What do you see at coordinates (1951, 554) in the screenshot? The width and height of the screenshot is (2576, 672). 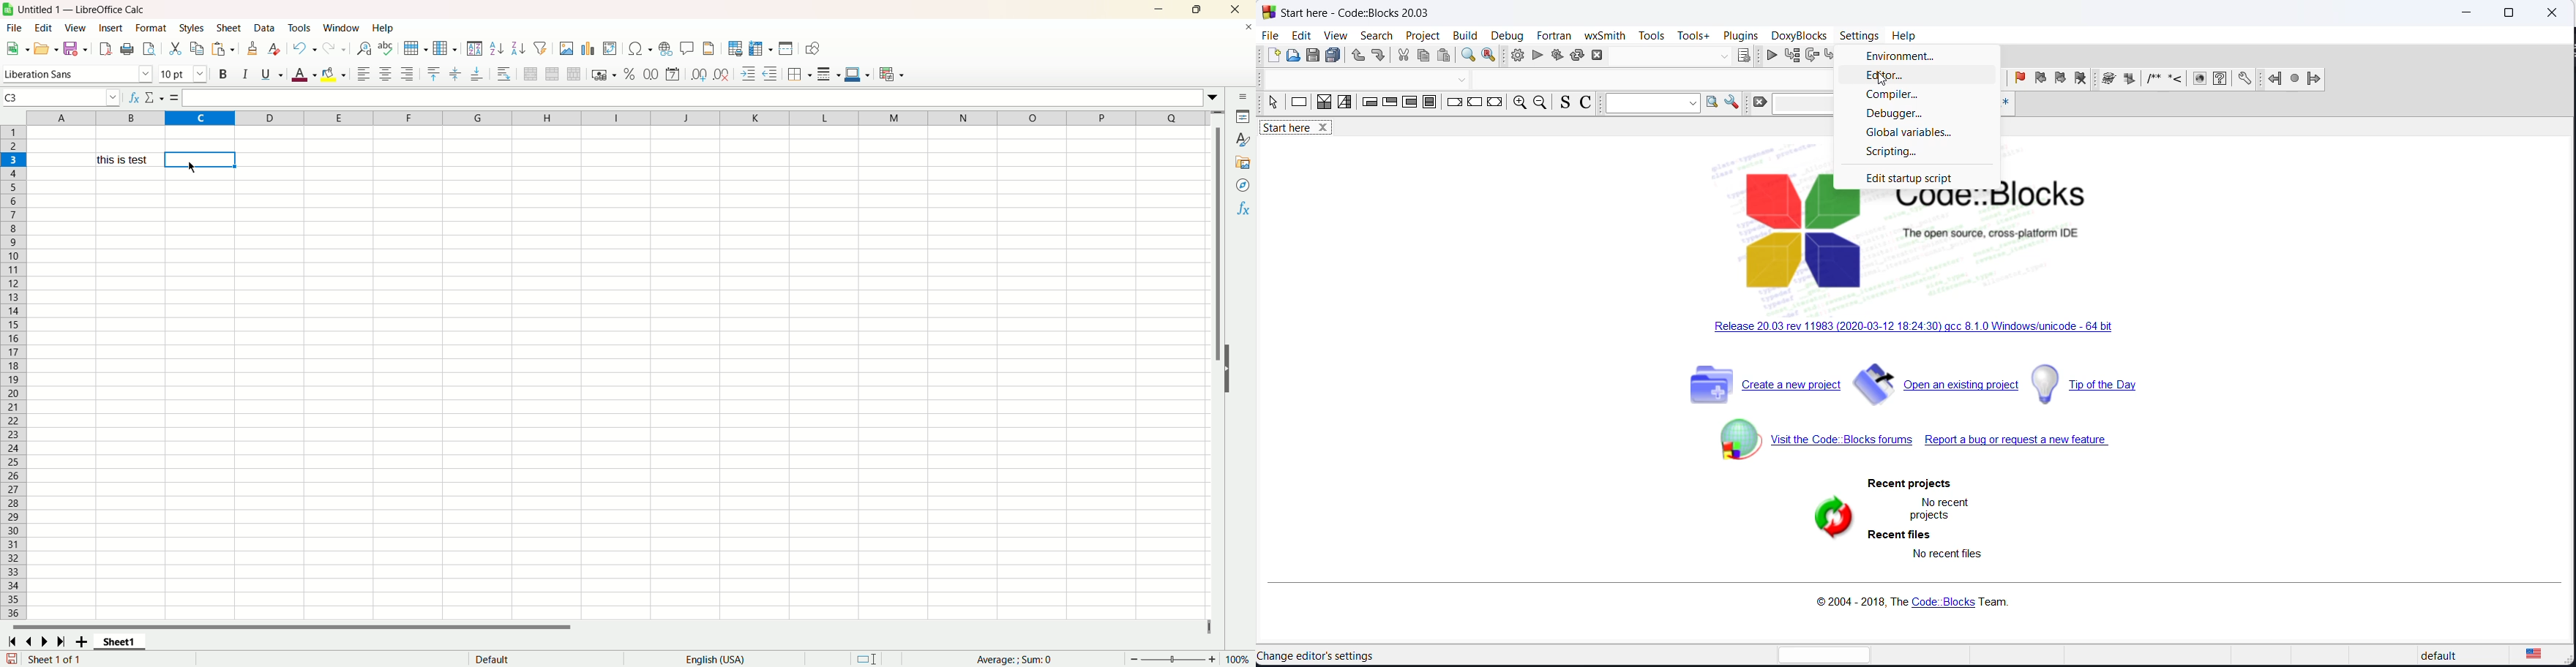 I see `no recent files` at bounding box center [1951, 554].